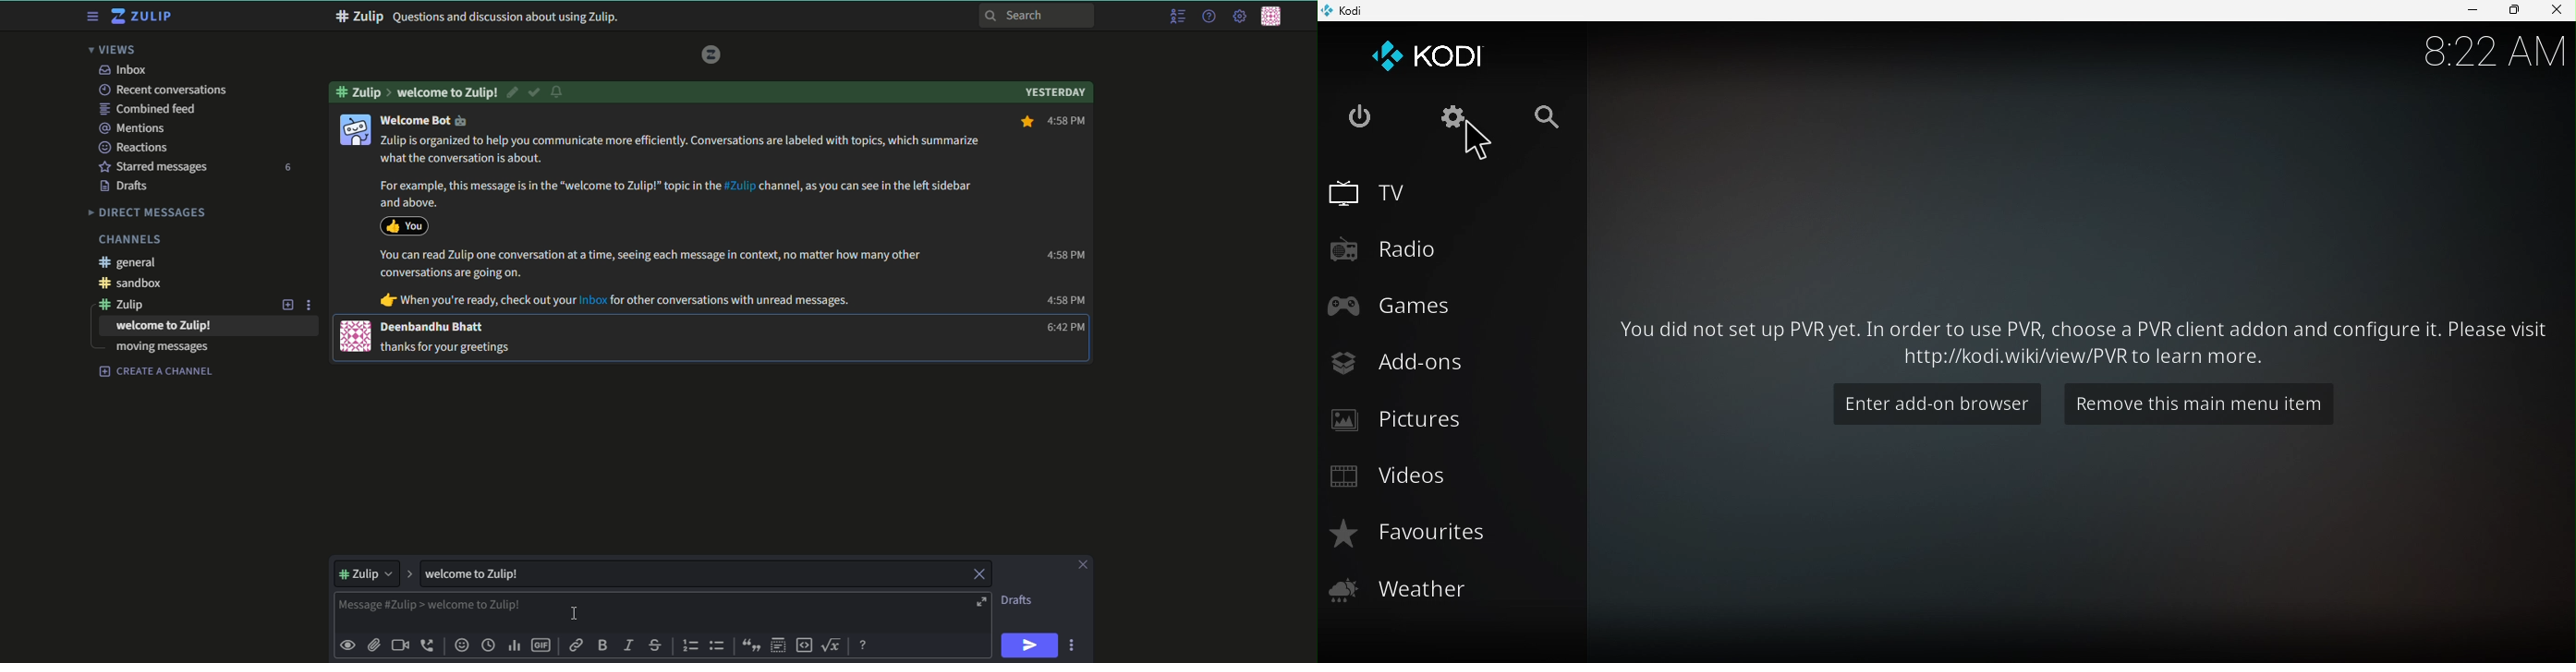 This screenshot has width=2576, height=672. Describe the element at coordinates (424, 120) in the screenshot. I see `Welcome Bot` at that location.